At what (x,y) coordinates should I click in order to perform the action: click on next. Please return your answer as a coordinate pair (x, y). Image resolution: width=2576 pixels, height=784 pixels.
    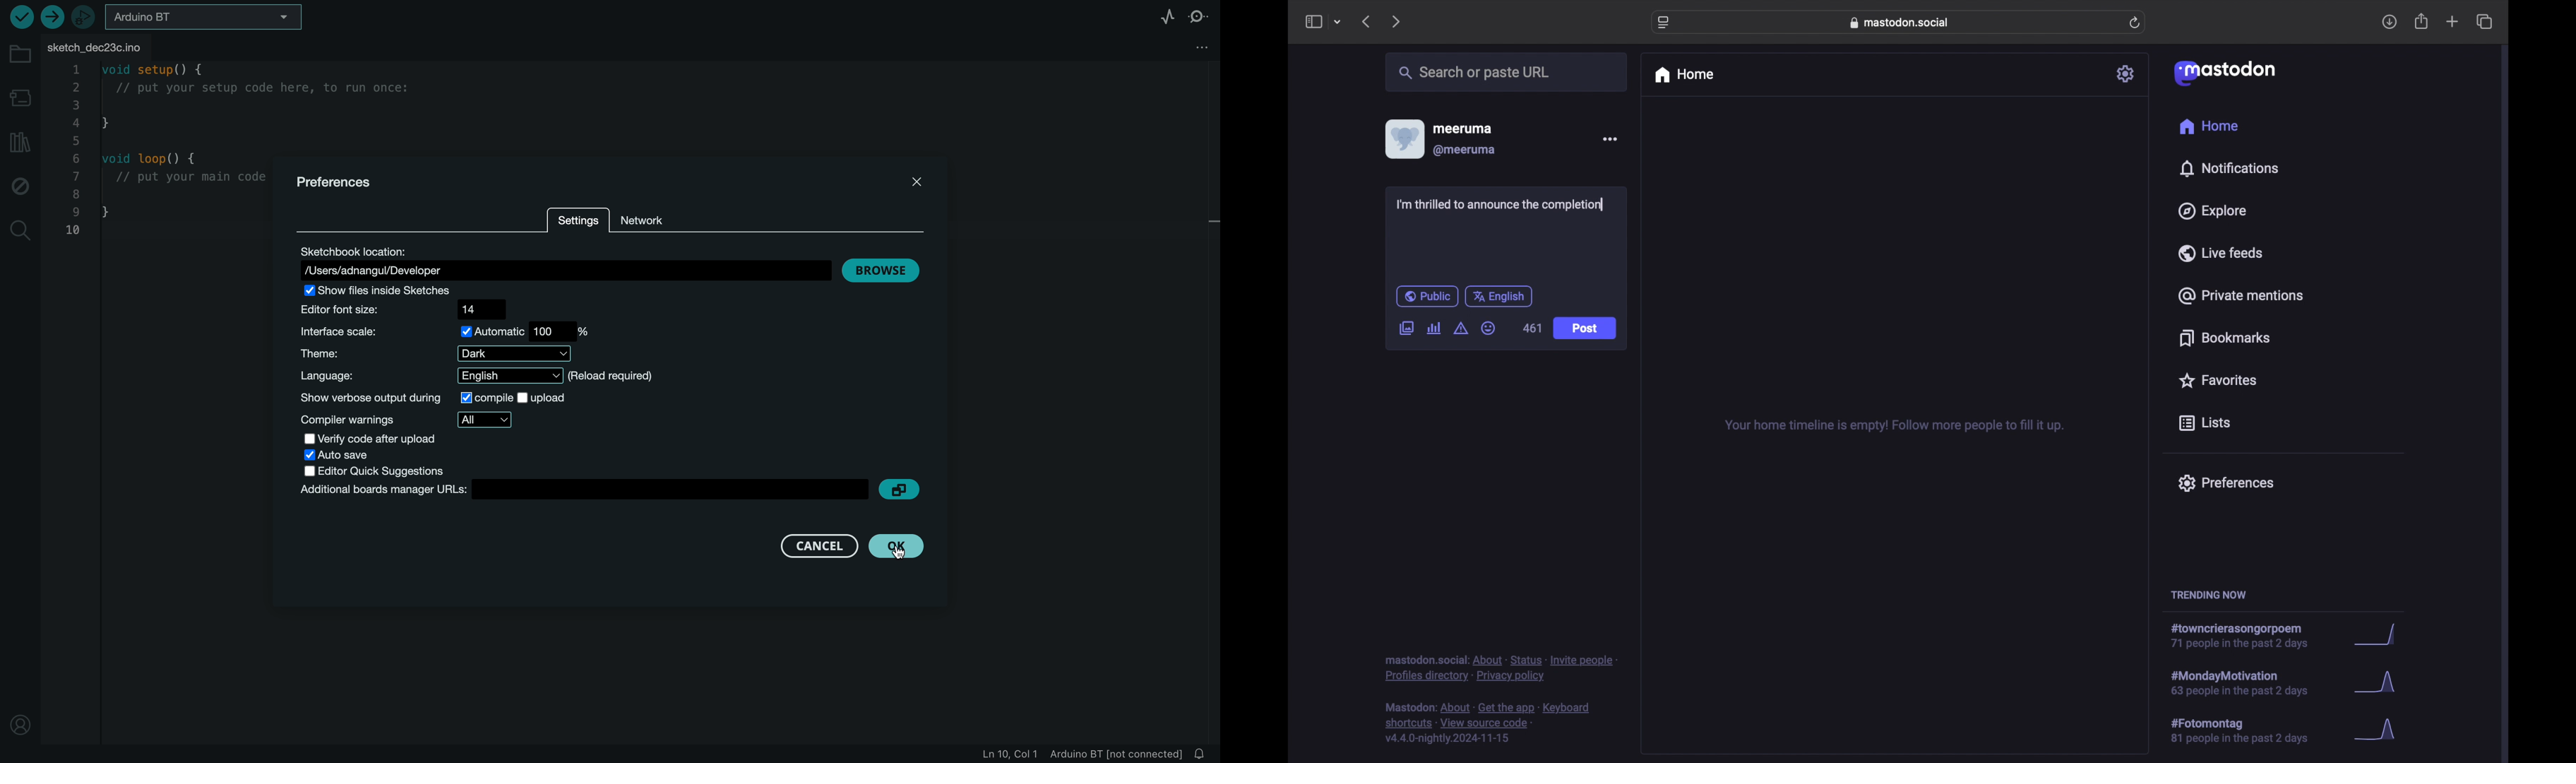
    Looking at the image, I should click on (1395, 23).